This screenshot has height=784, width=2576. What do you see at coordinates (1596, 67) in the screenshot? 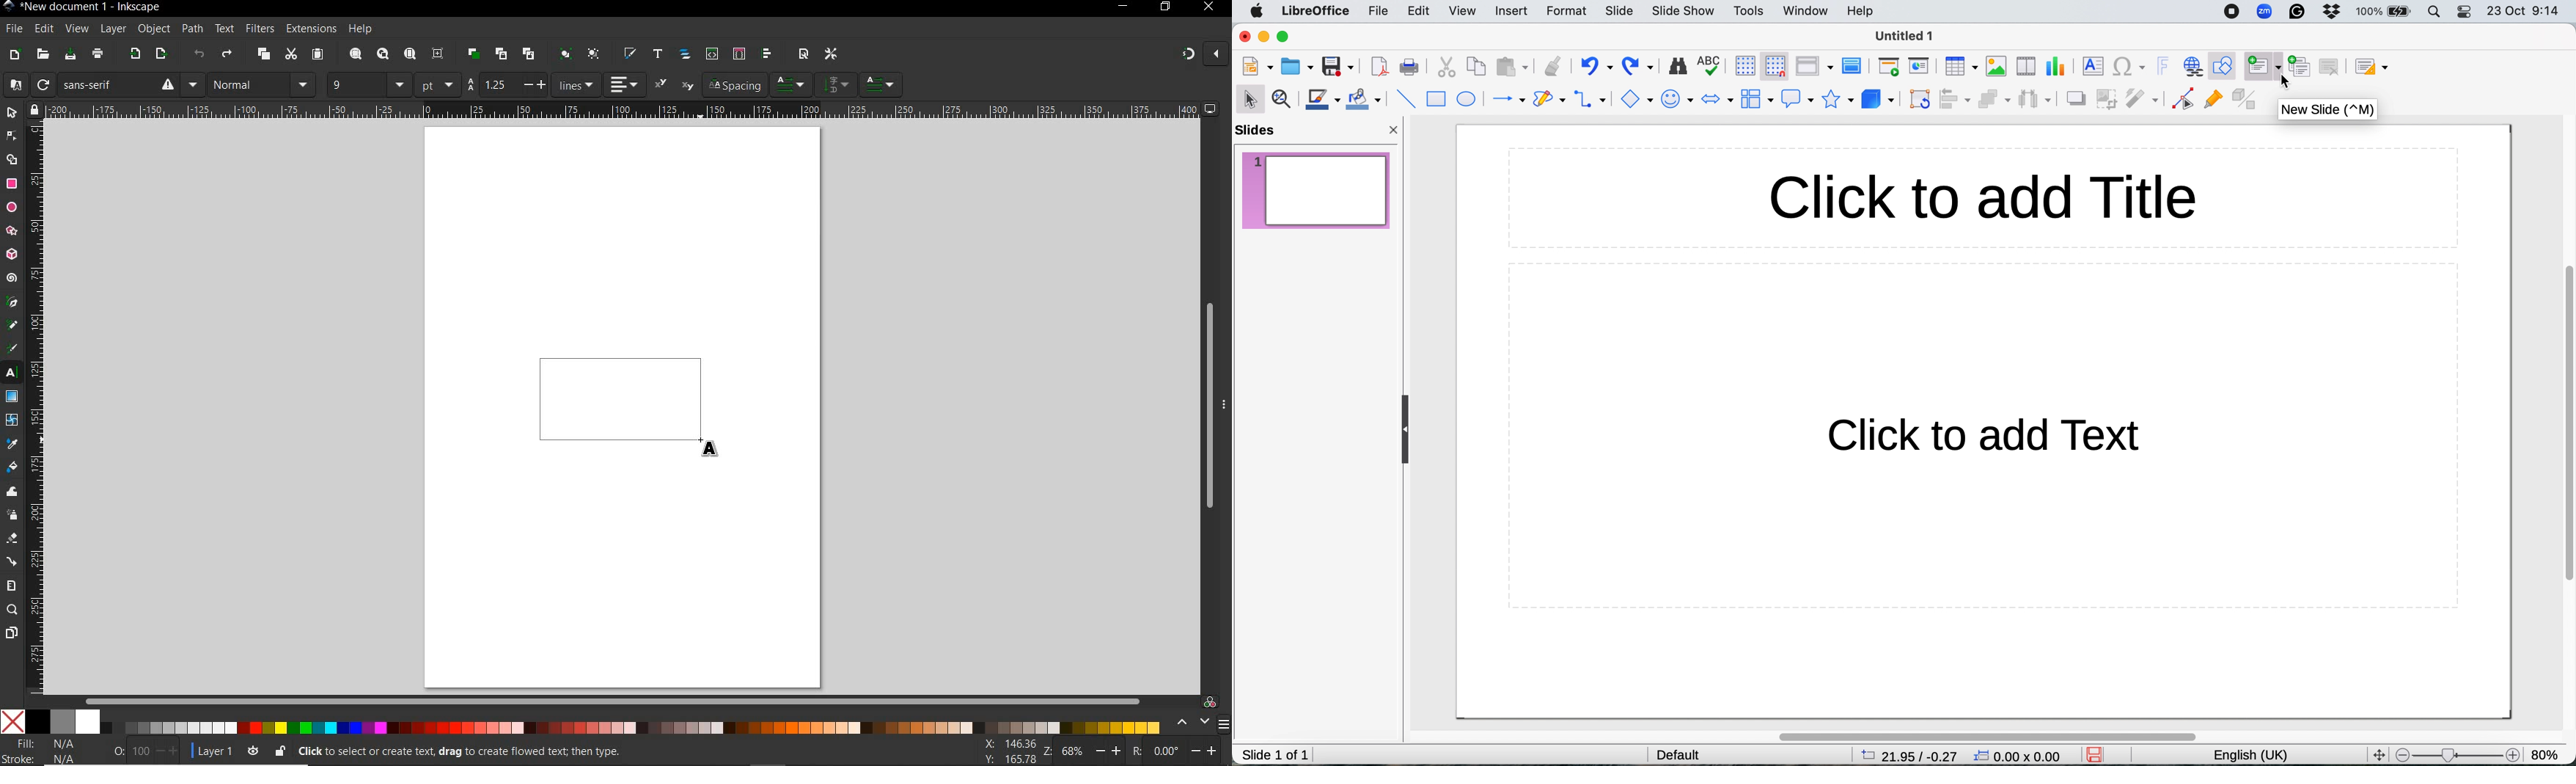
I see `undo` at bounding box center [1596, 67].